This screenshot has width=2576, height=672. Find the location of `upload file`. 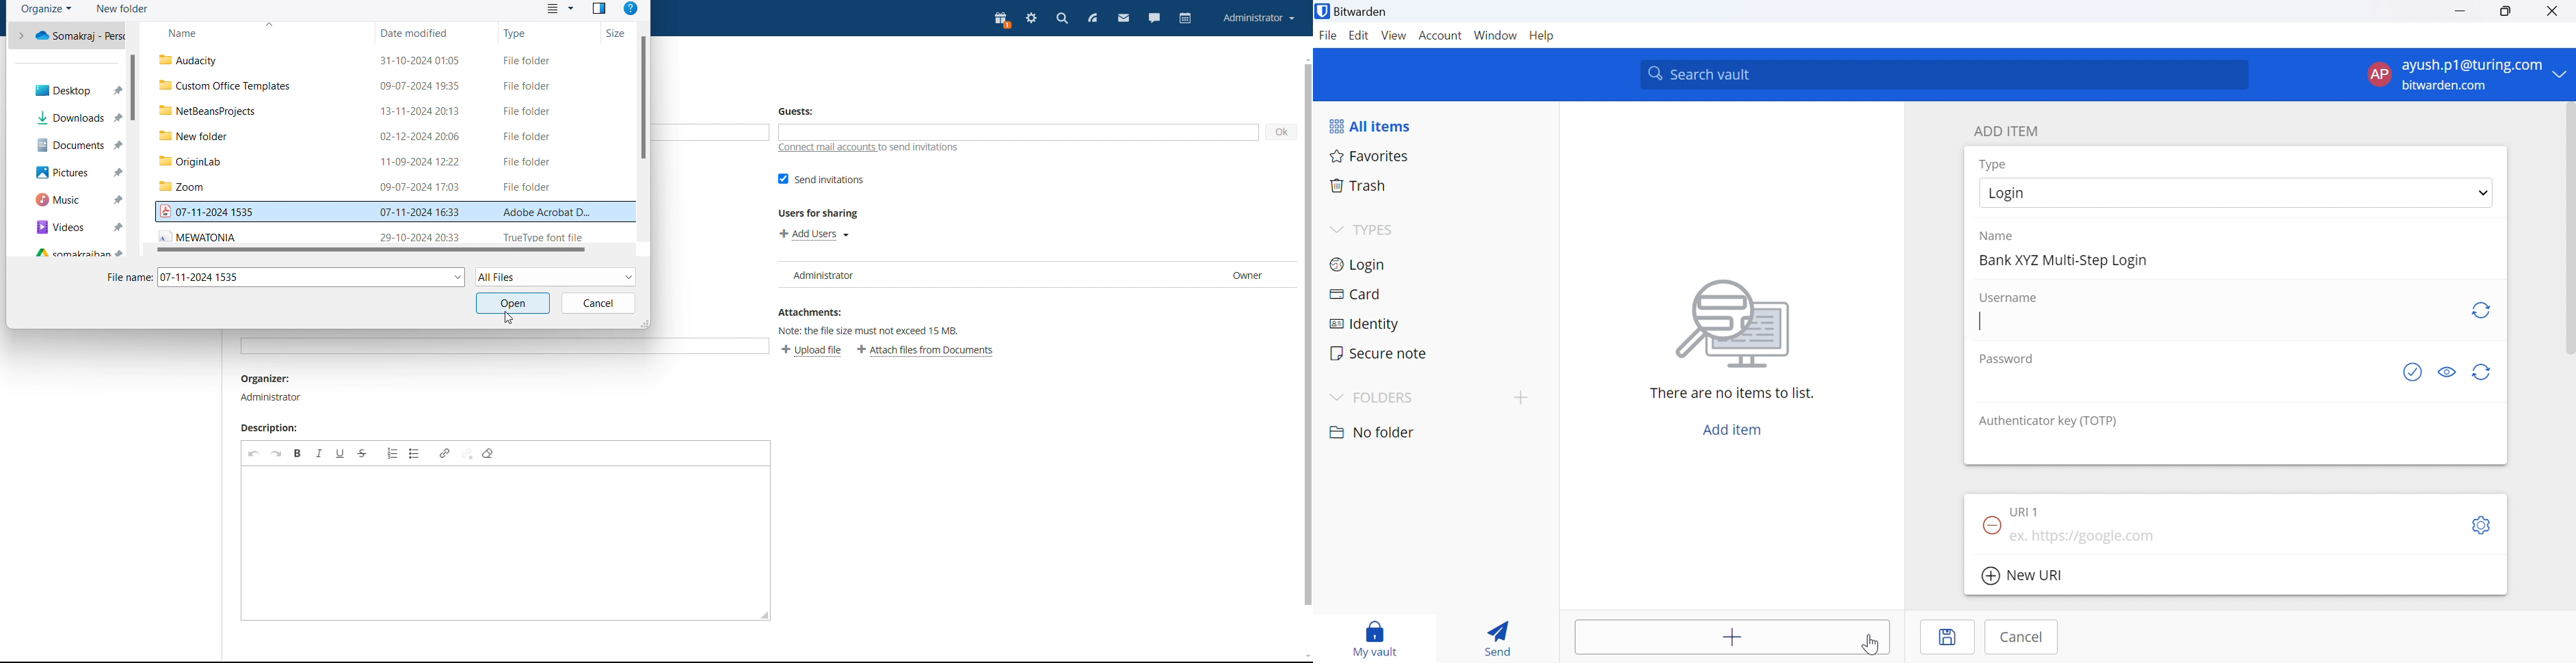

upload file is located at coordinates (812, 351).